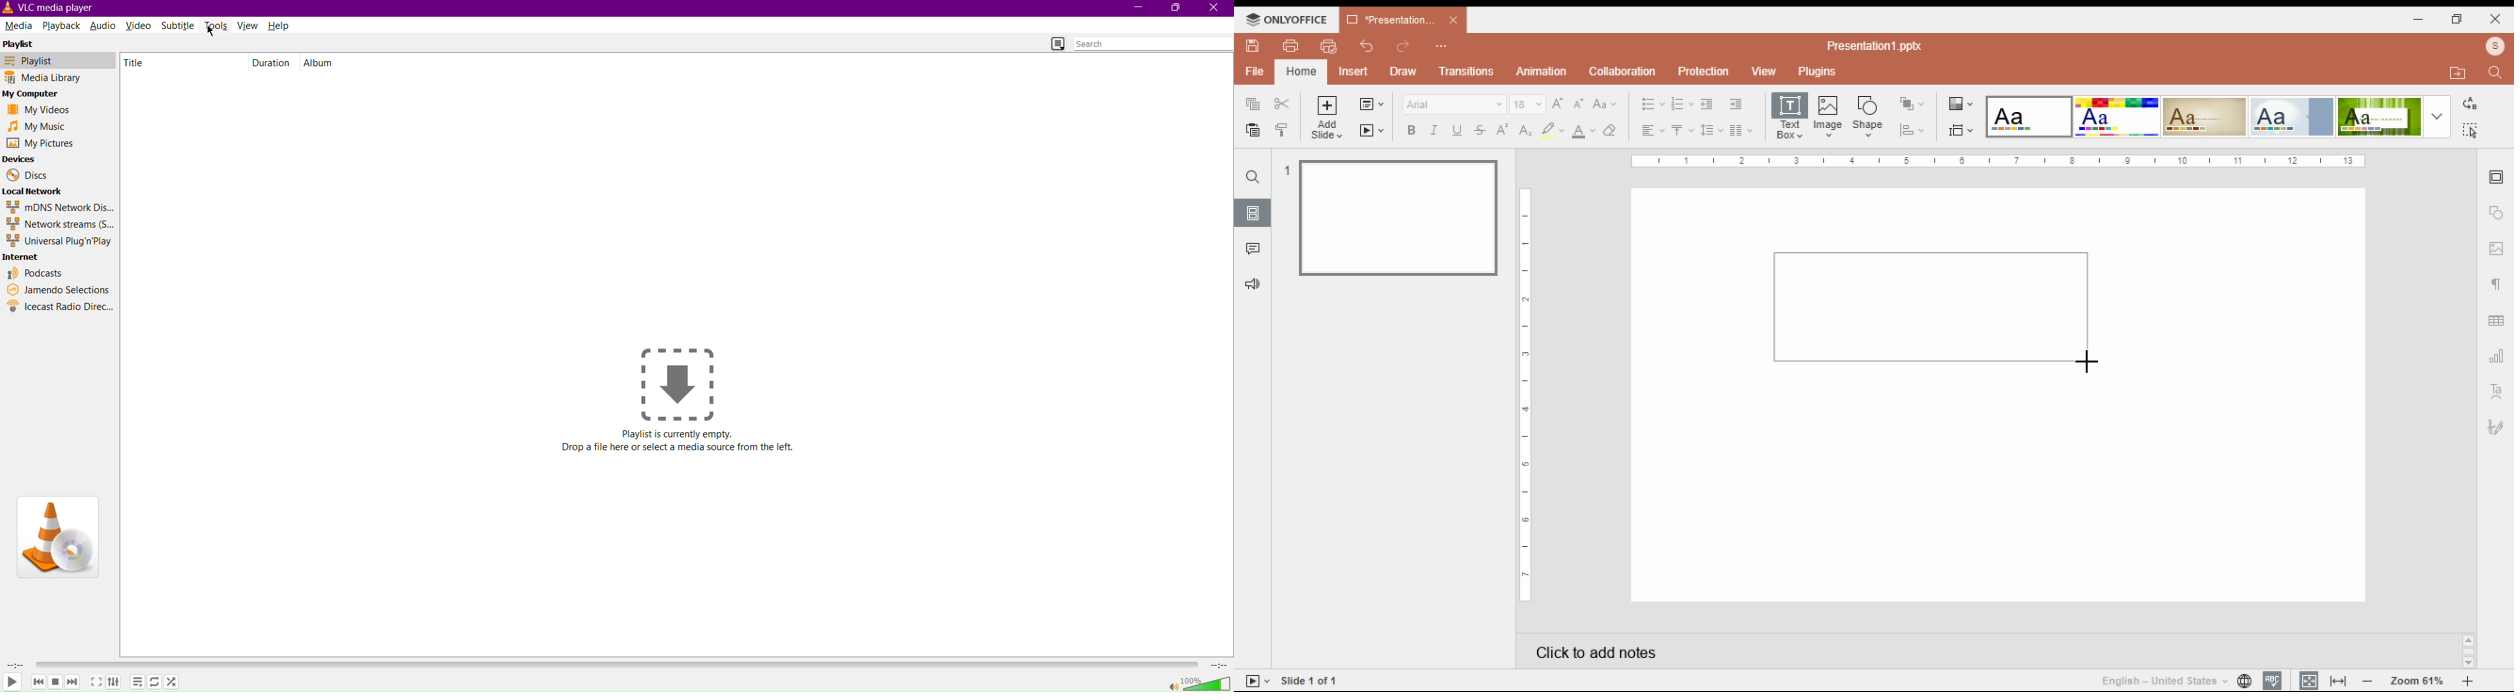 Image resolution: width=2520 pixels, height=700 pixels. Describe the element at coordinates (1402, 48) in the screenshot. I see `redo` at that location.